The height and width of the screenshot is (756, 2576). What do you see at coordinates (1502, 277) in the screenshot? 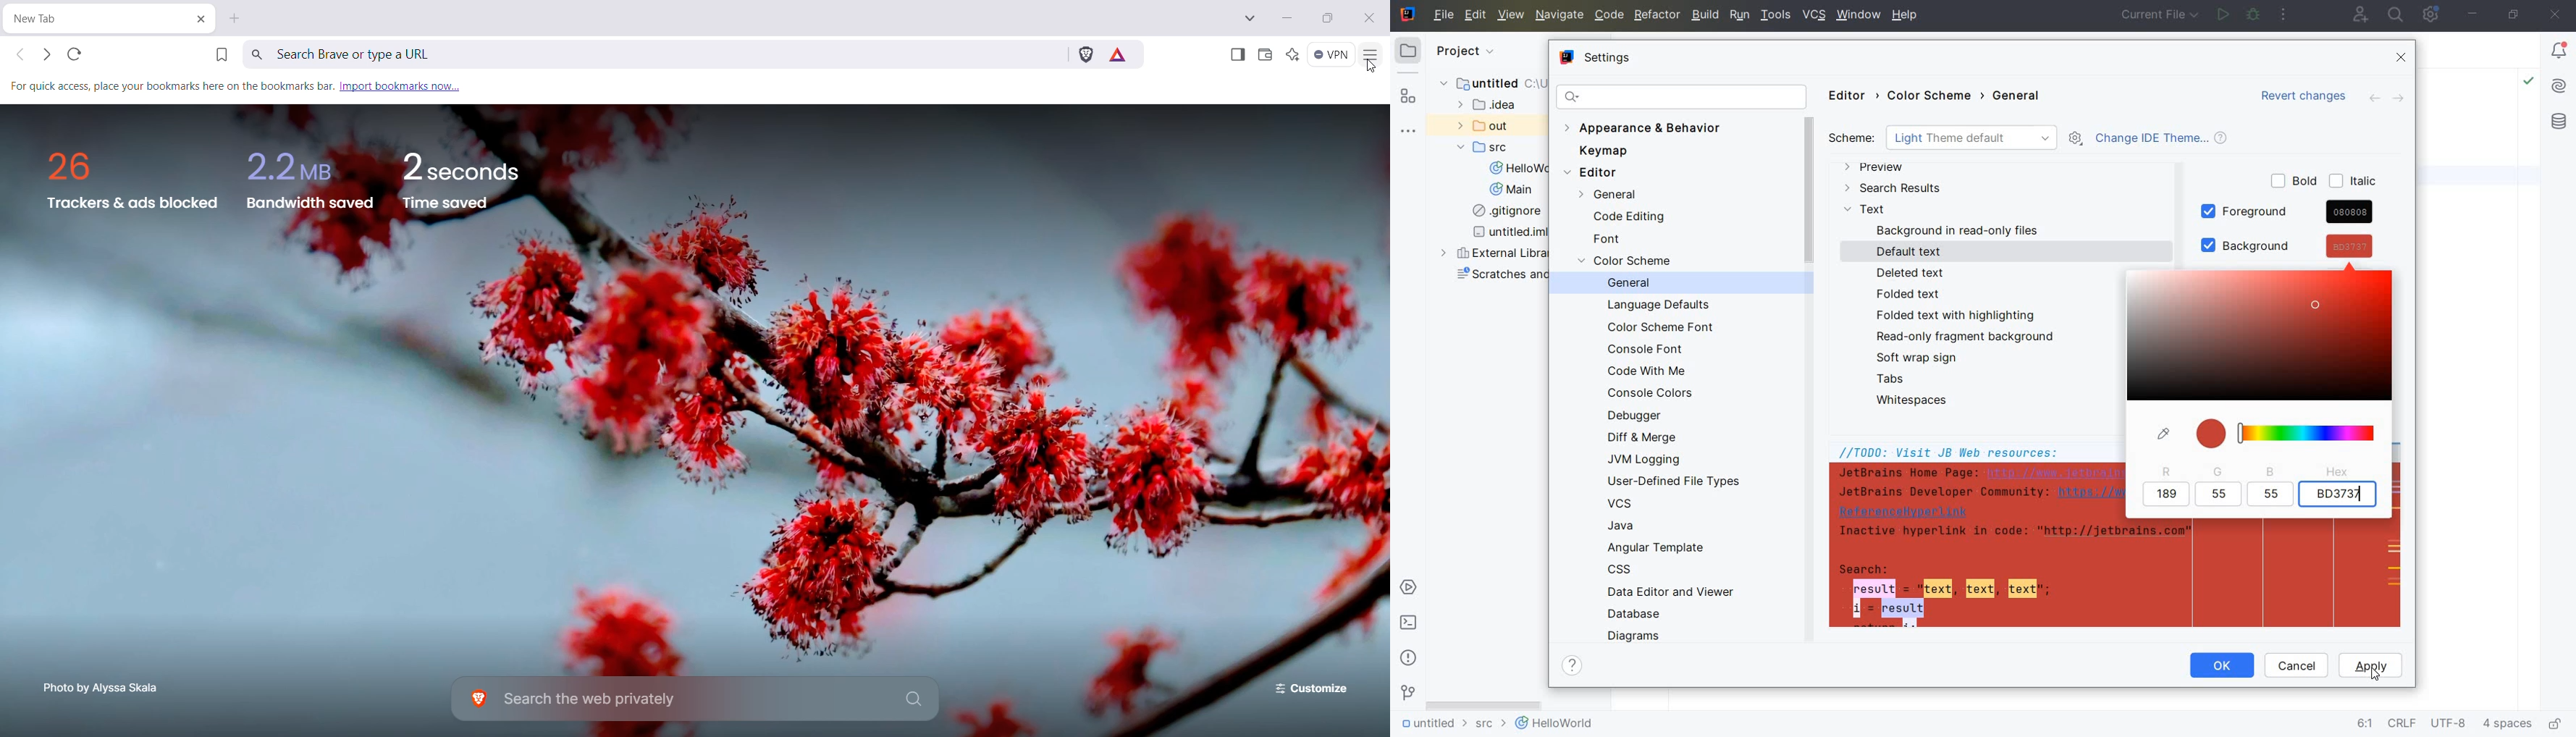
I see `scratches and consoles` at bounding box center [1502, 277].